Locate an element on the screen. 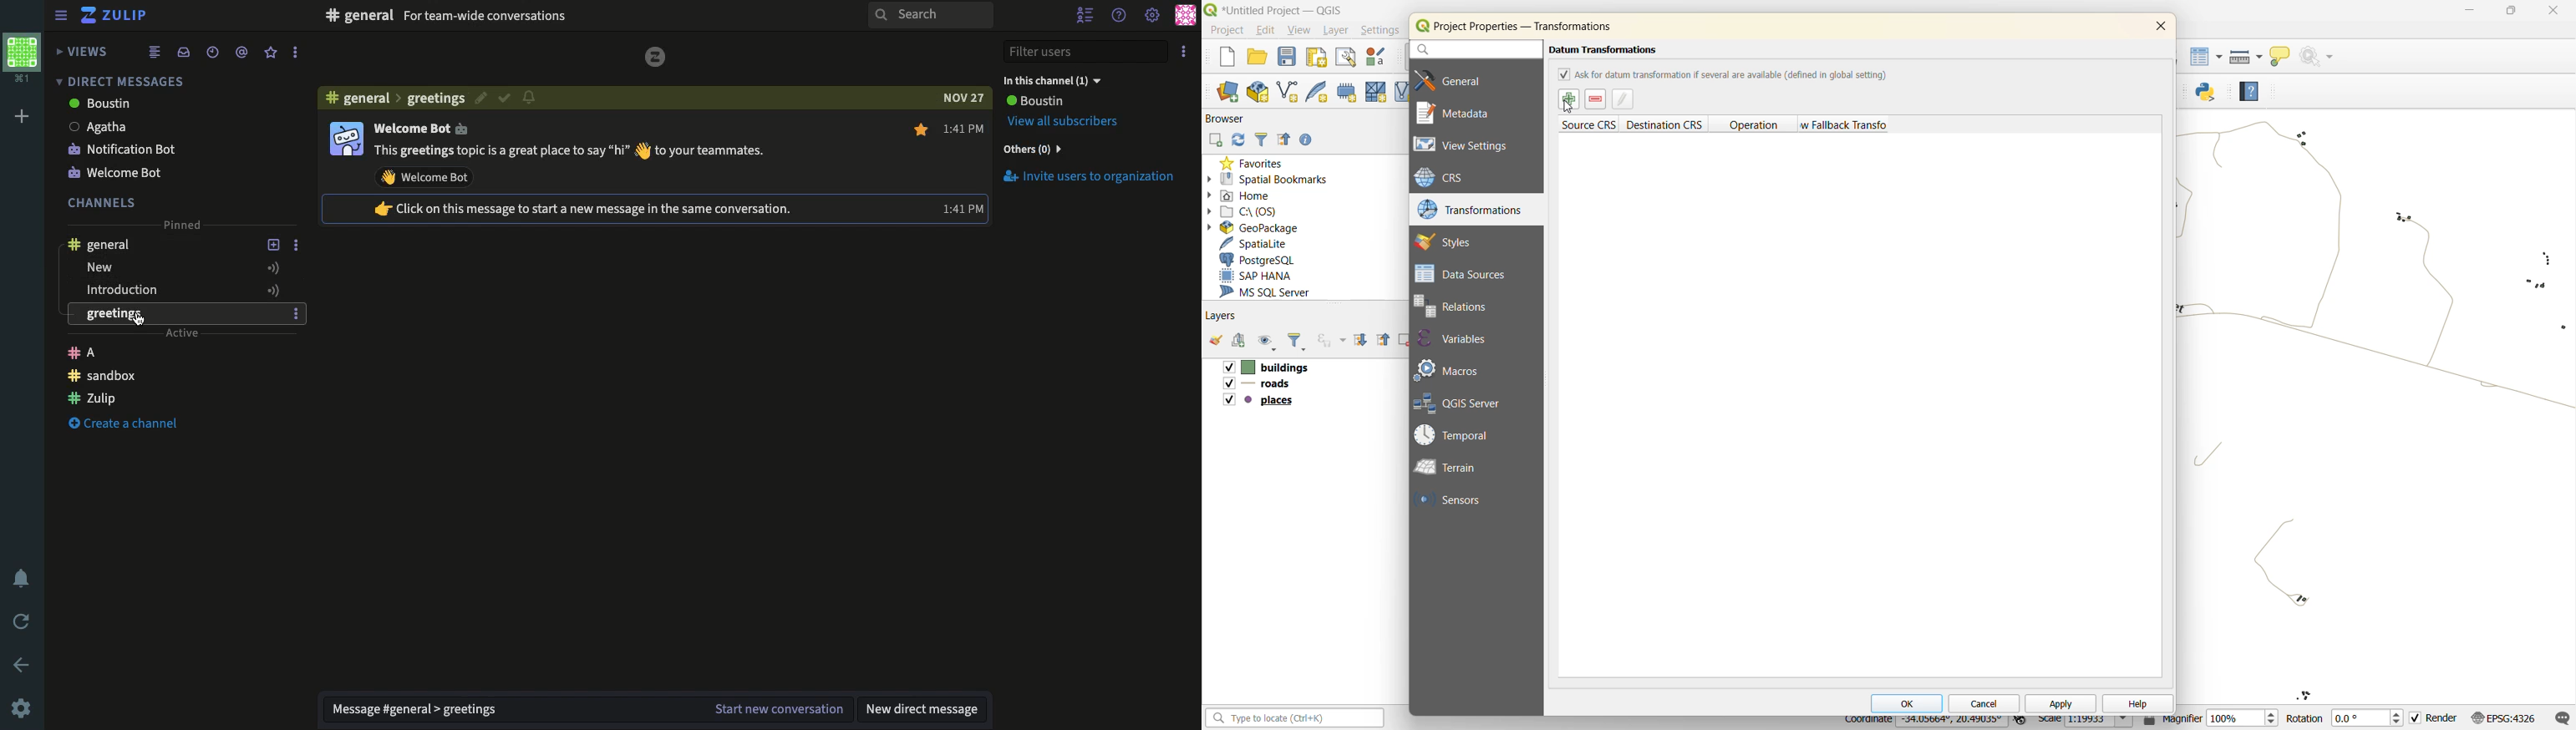 The image size is (2576, 756). View sidebar is located at coordinates (62, 18).